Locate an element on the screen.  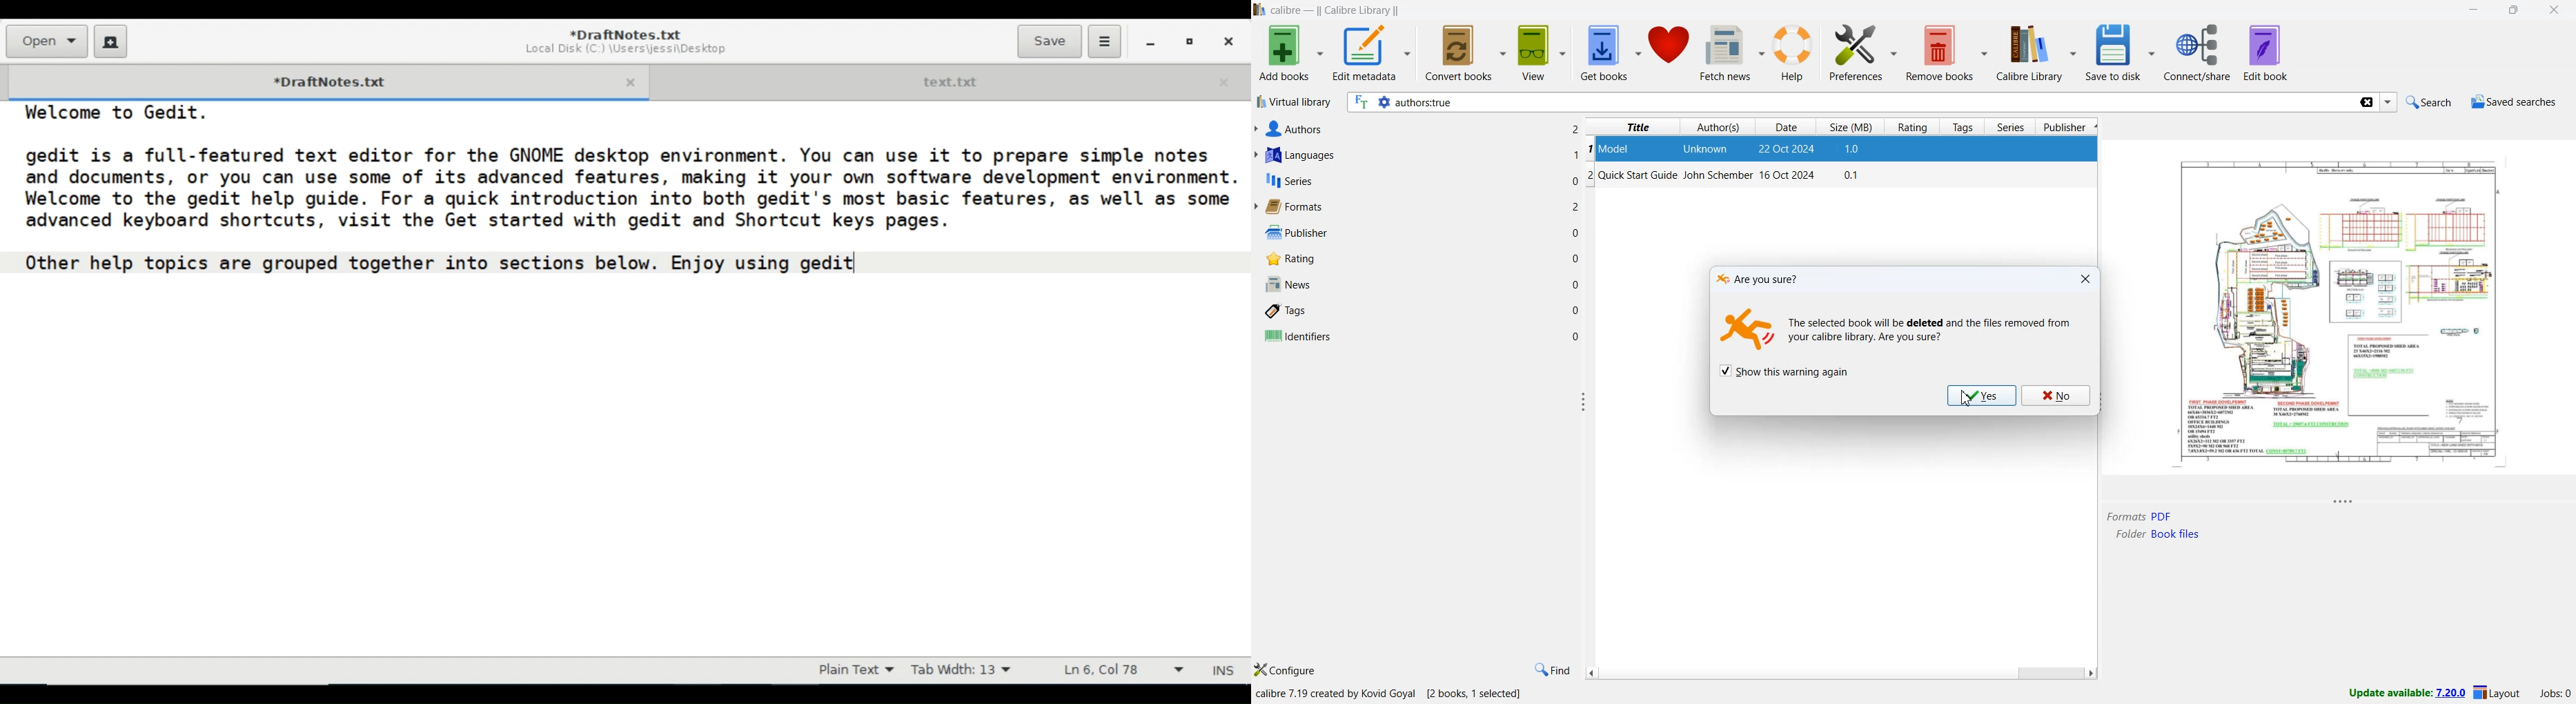
size is located at coordinates (1852, 126).